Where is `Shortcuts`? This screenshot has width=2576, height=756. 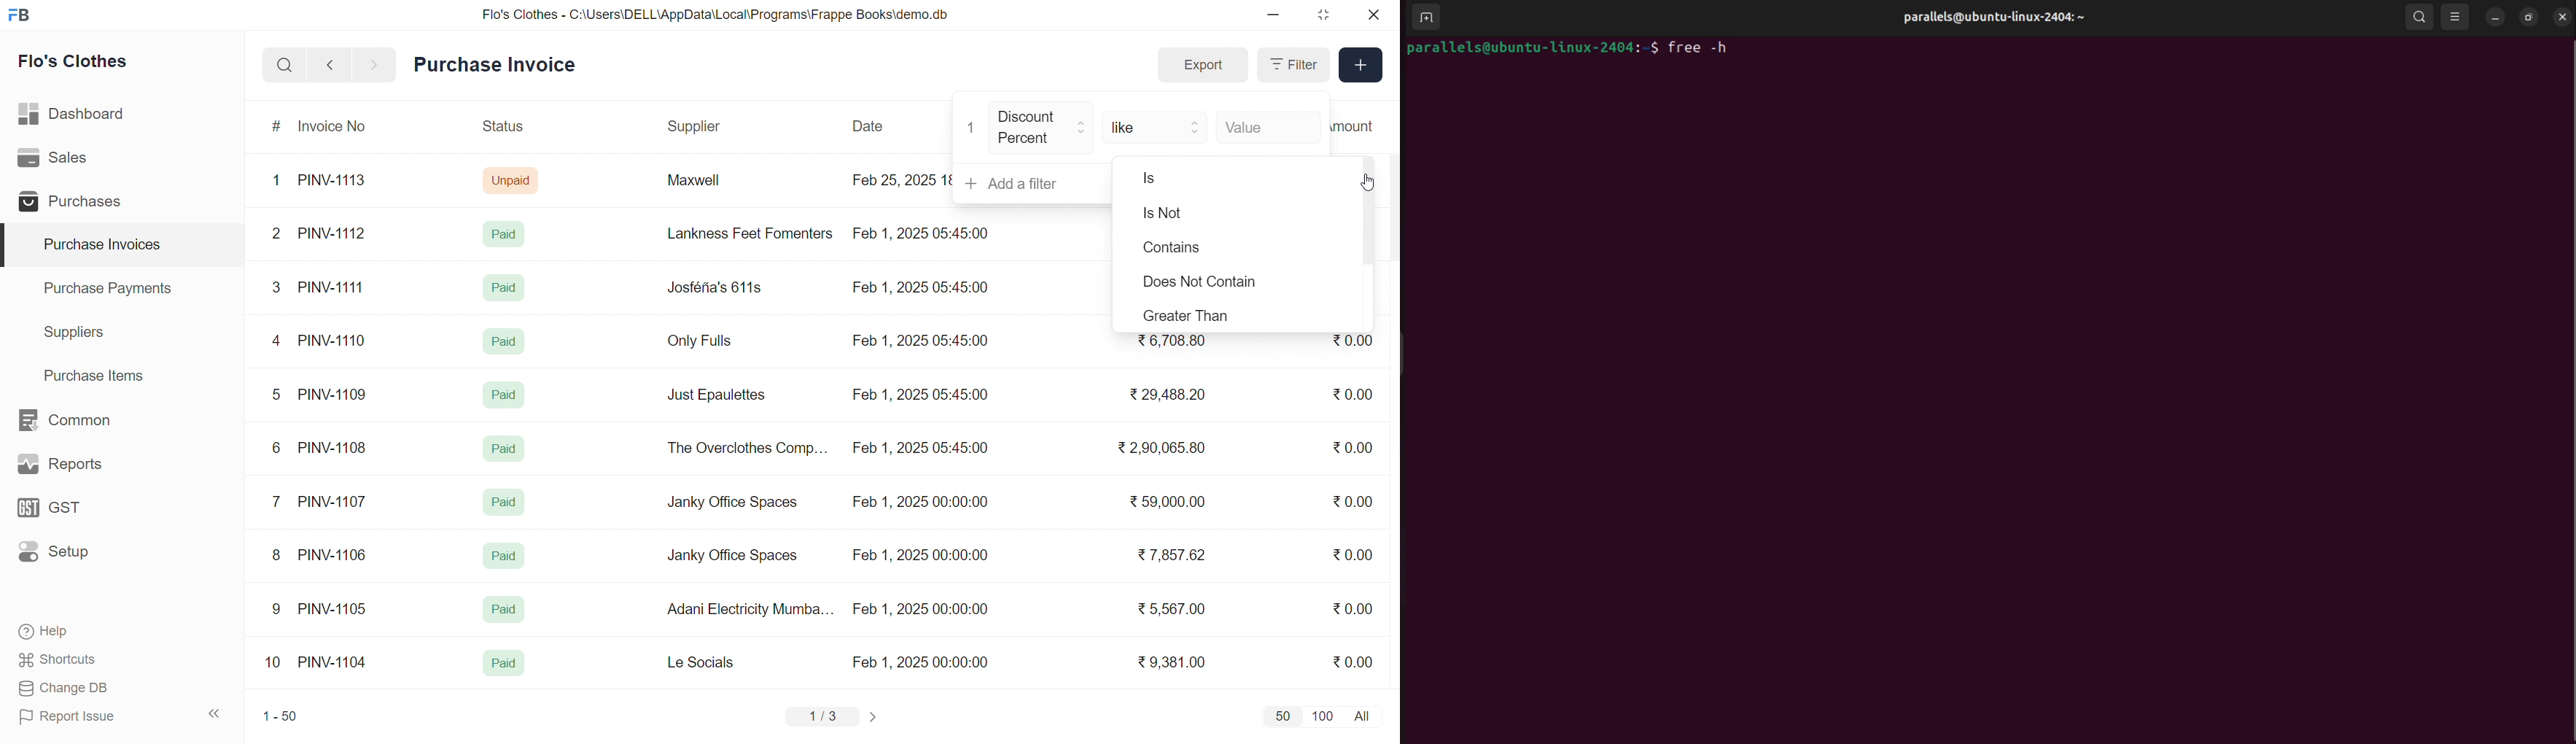 Shortcuts is located at coordinates (92, 660).